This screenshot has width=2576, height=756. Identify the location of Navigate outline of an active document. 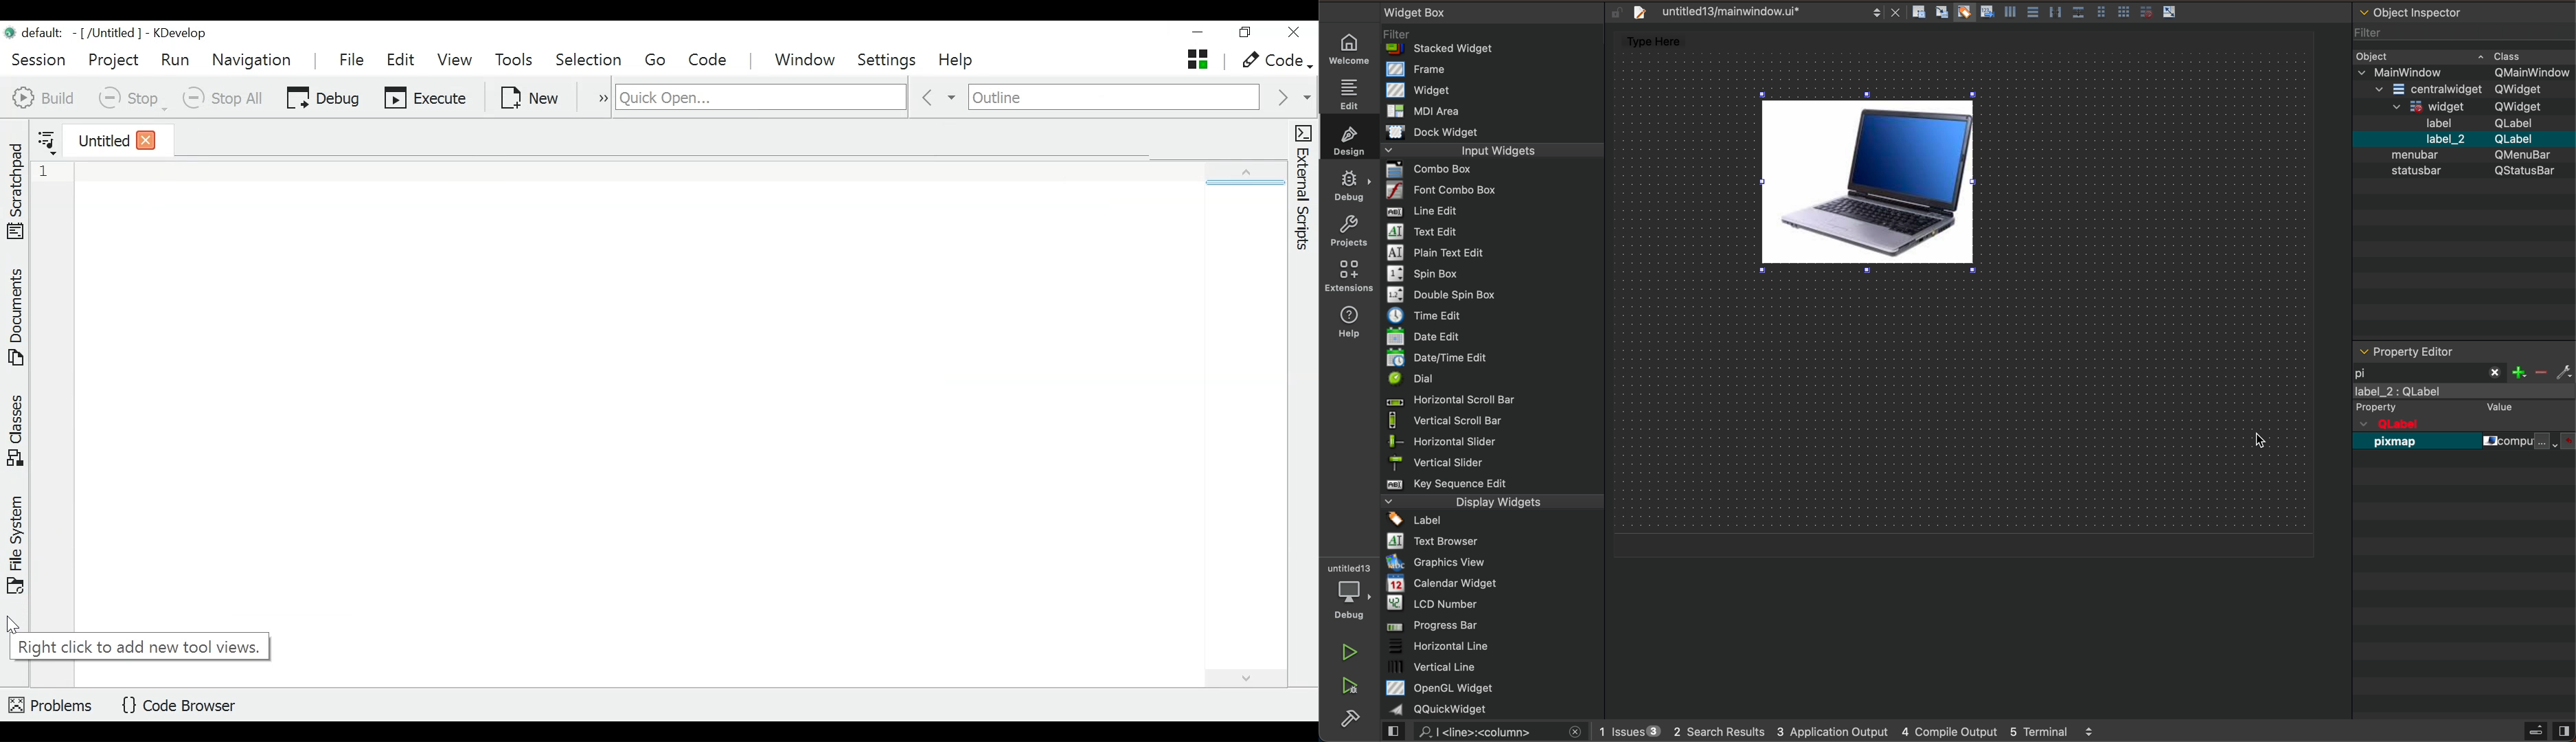
(1113, 98).